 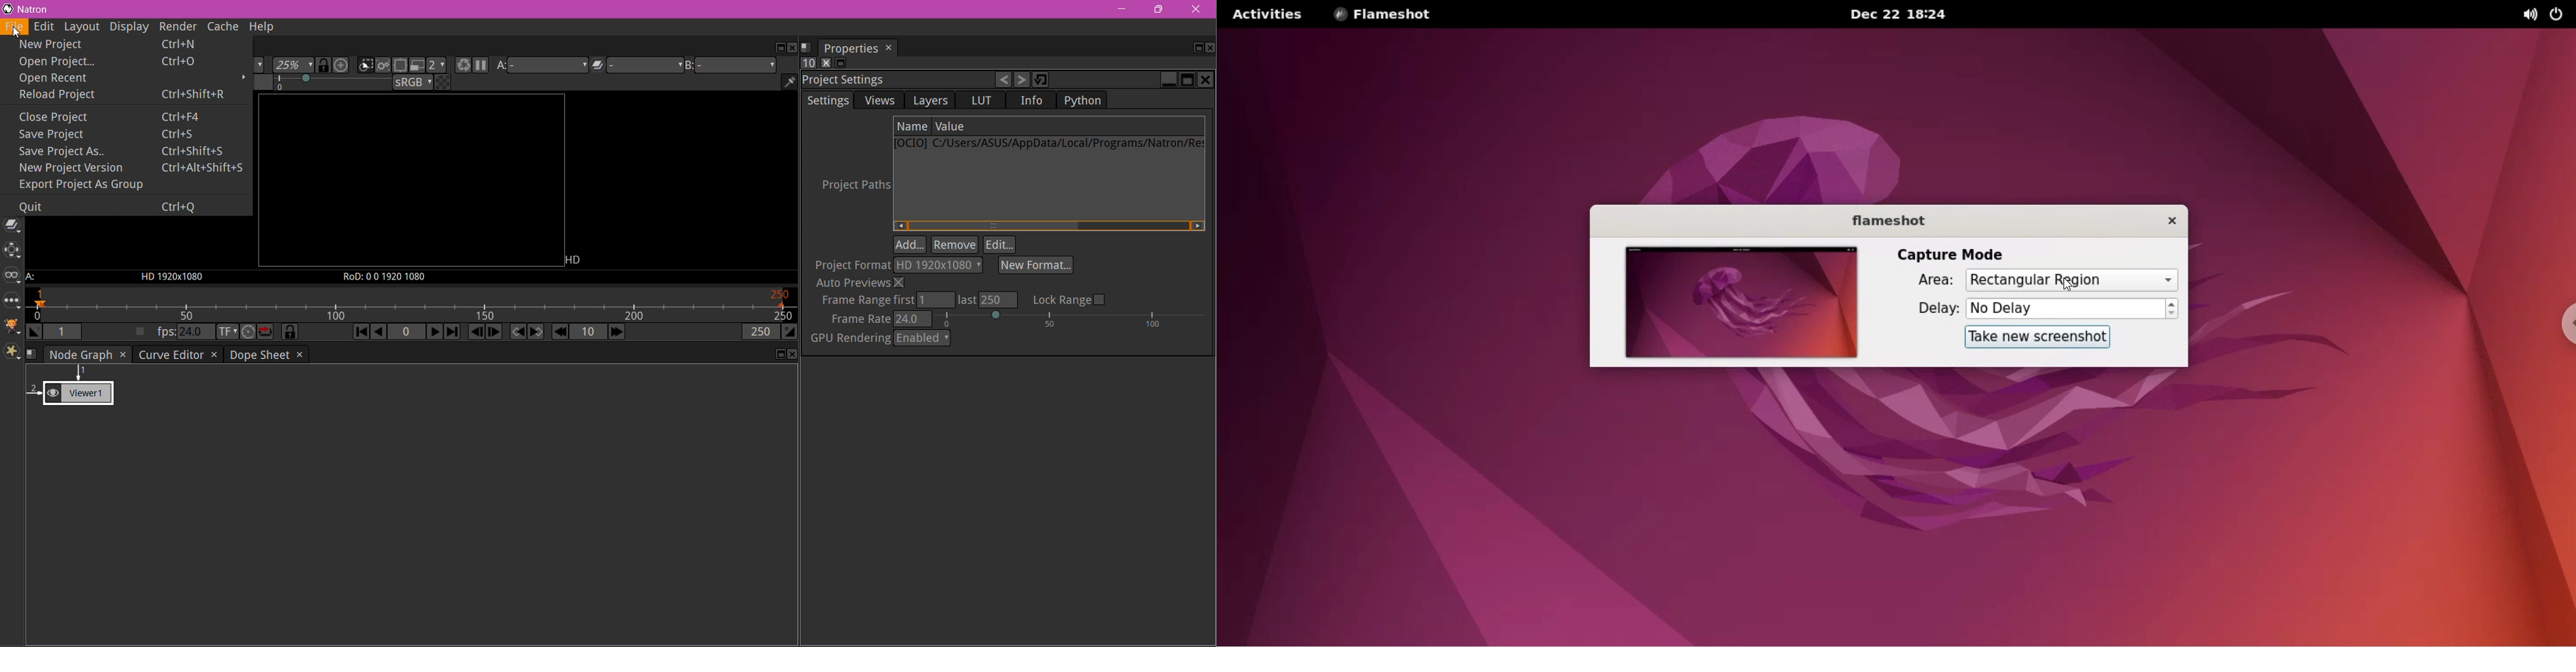 I want to click on chrome options, so click(x=2558, y=313).